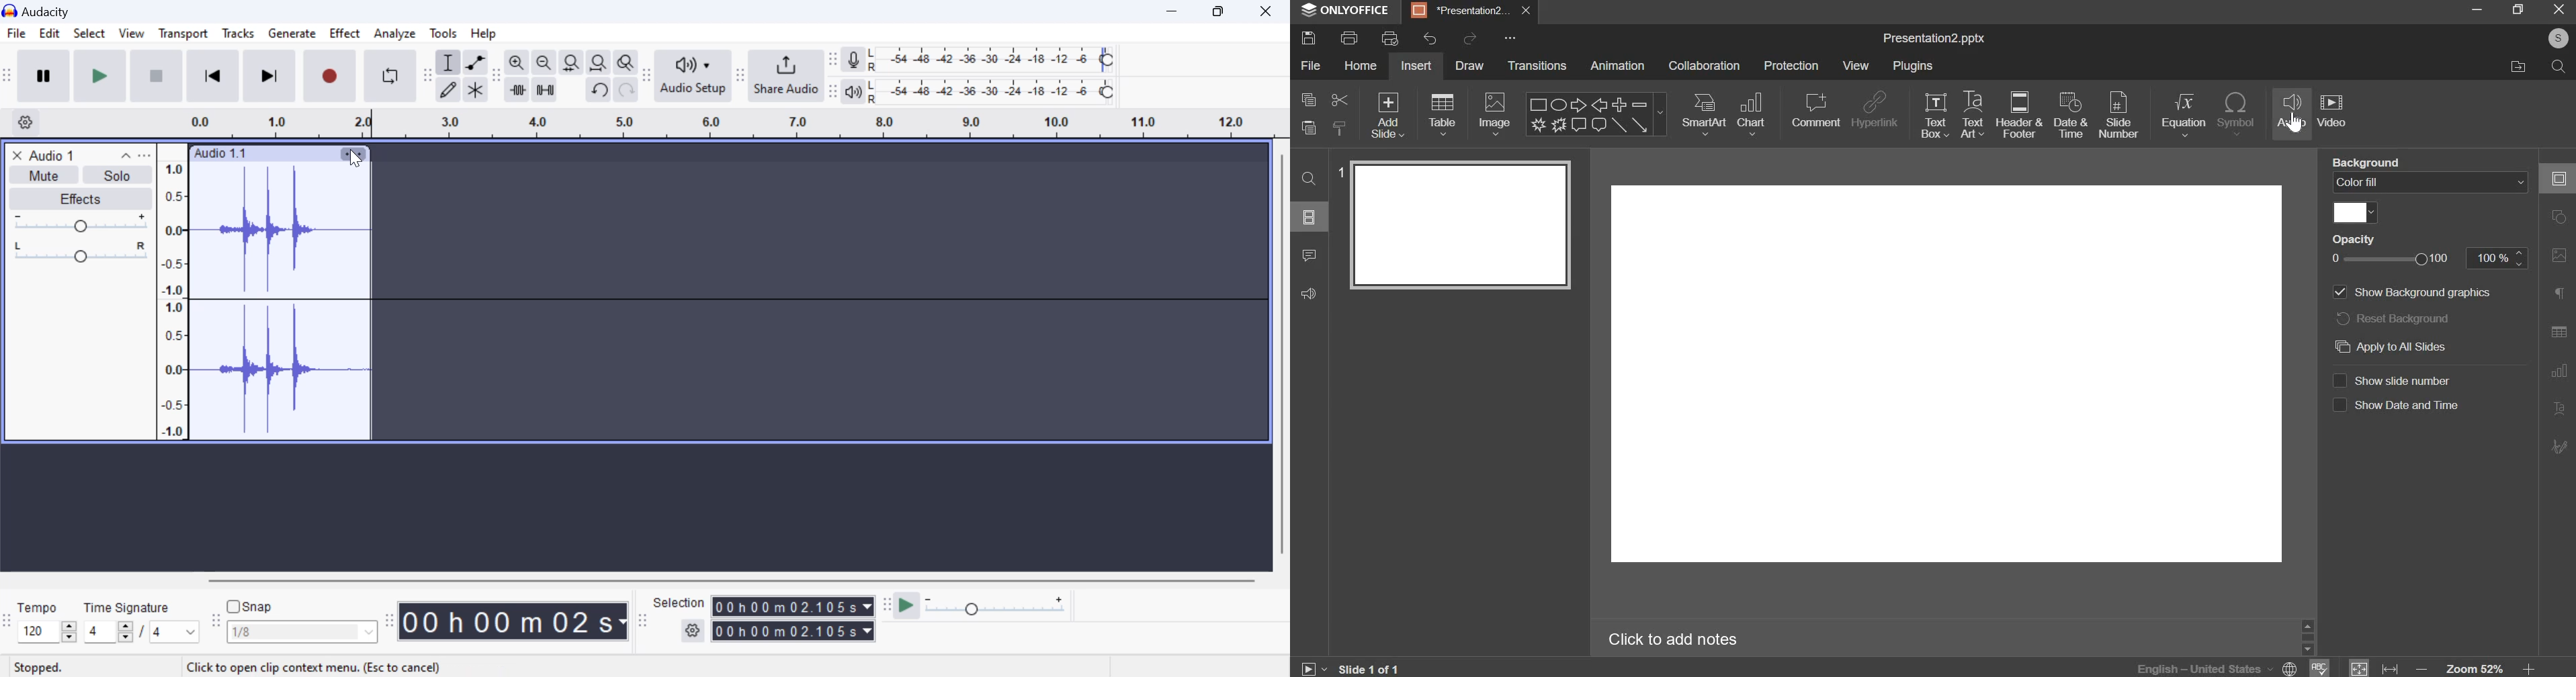  What do you see at coordinates (2318, 668) in the screenshot?
I see `spelling` at bounding box center [2318, 668].